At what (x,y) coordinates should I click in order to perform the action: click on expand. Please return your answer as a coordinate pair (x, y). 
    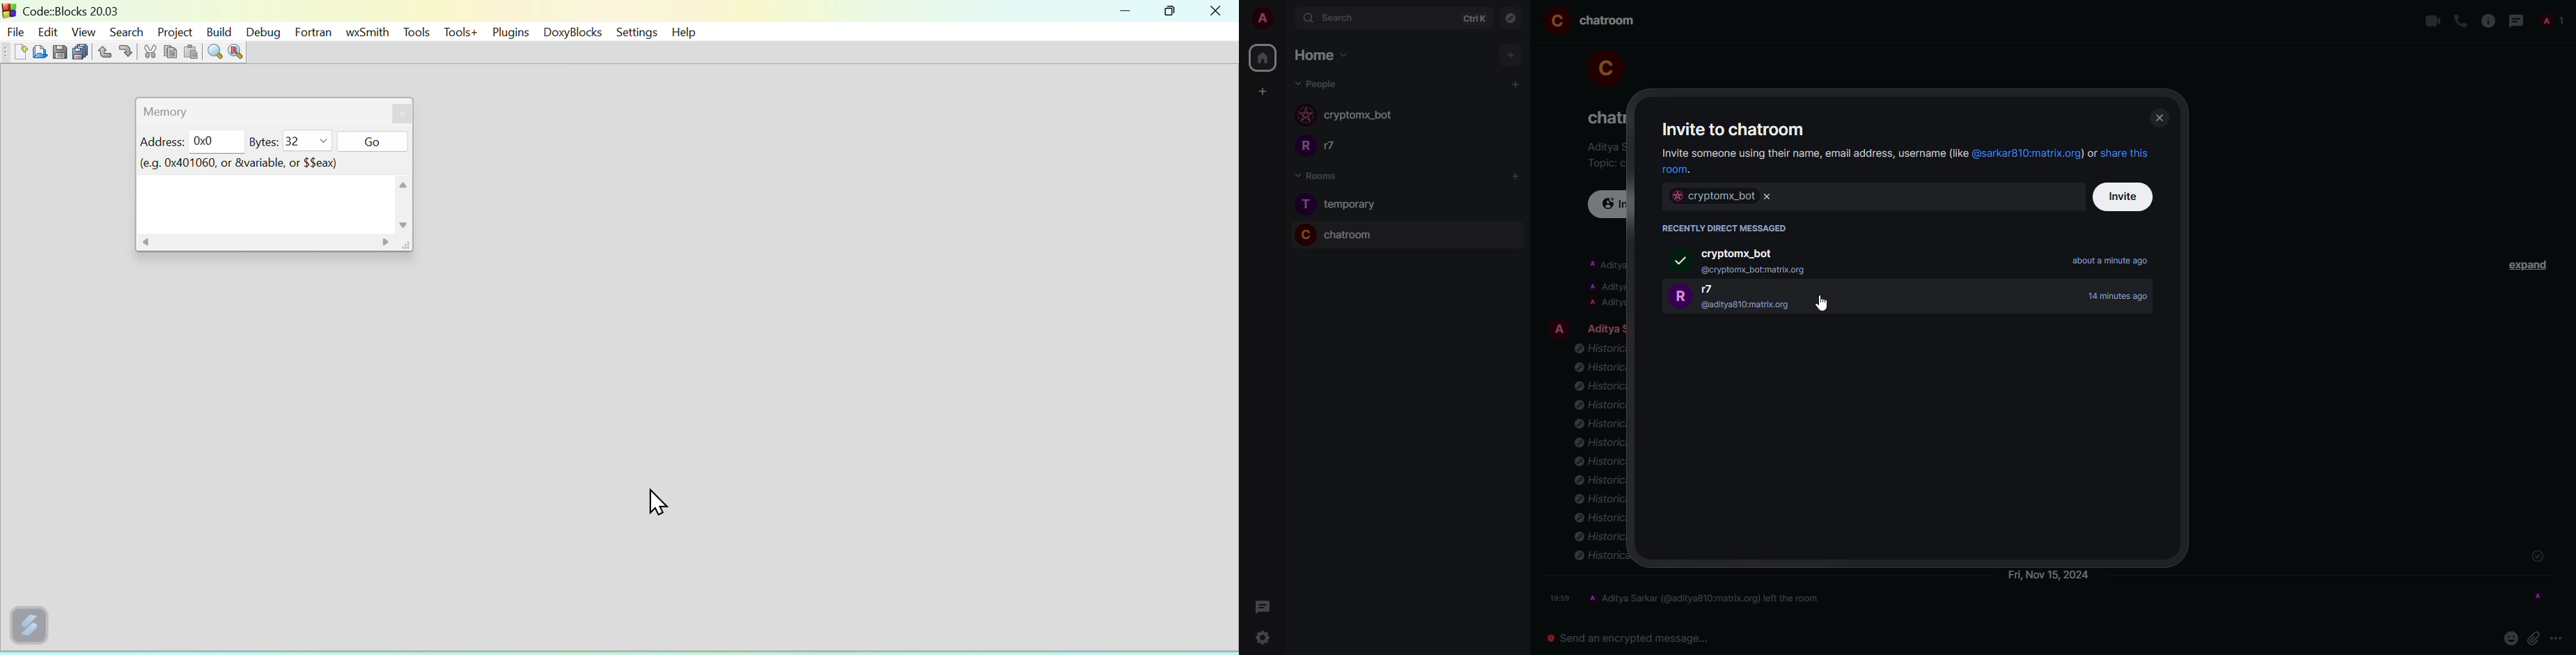
    Looking at the image, I should click on (2530, 263).